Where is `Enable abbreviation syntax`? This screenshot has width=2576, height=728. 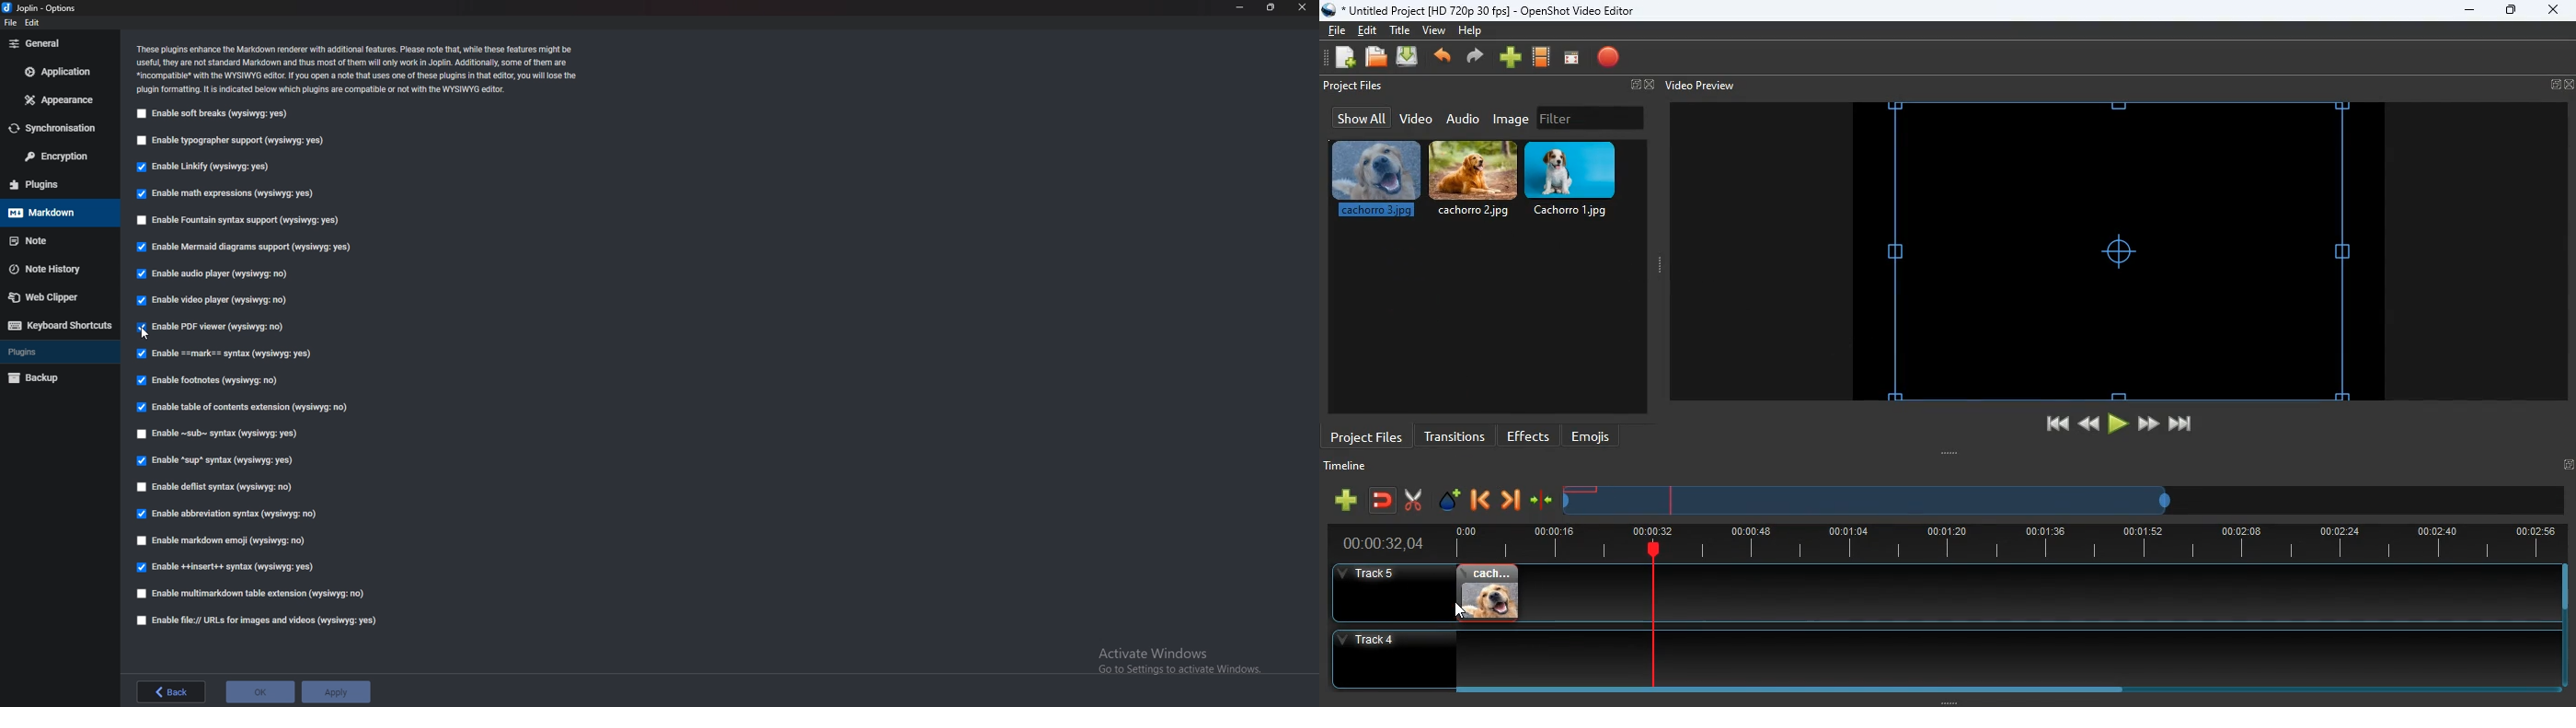 Enable abbreviation syntax is located at coordinates (231, 512).